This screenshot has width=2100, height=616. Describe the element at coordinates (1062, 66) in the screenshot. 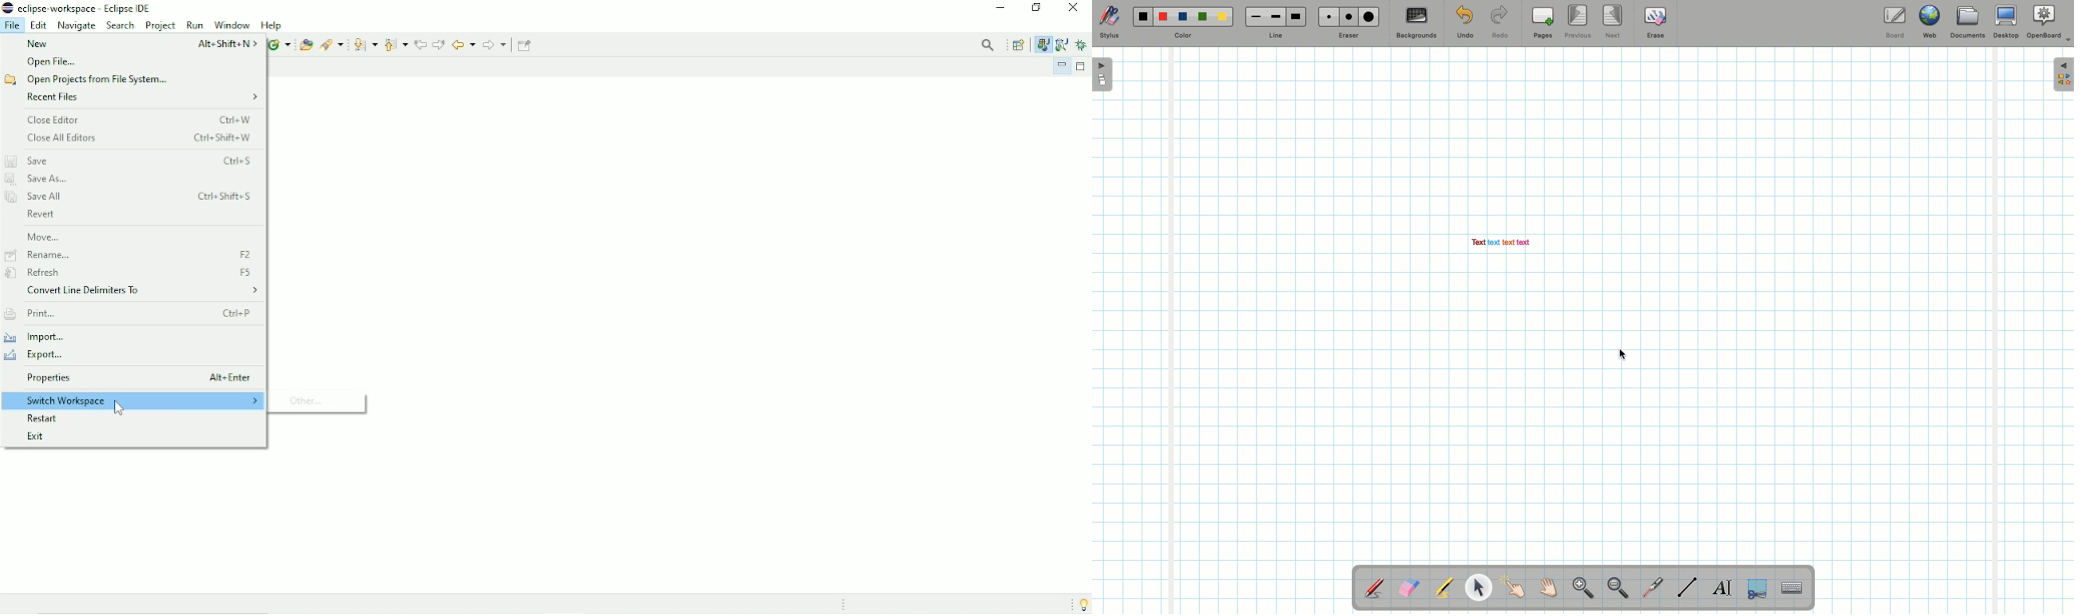

I see `Minimize` at that location.